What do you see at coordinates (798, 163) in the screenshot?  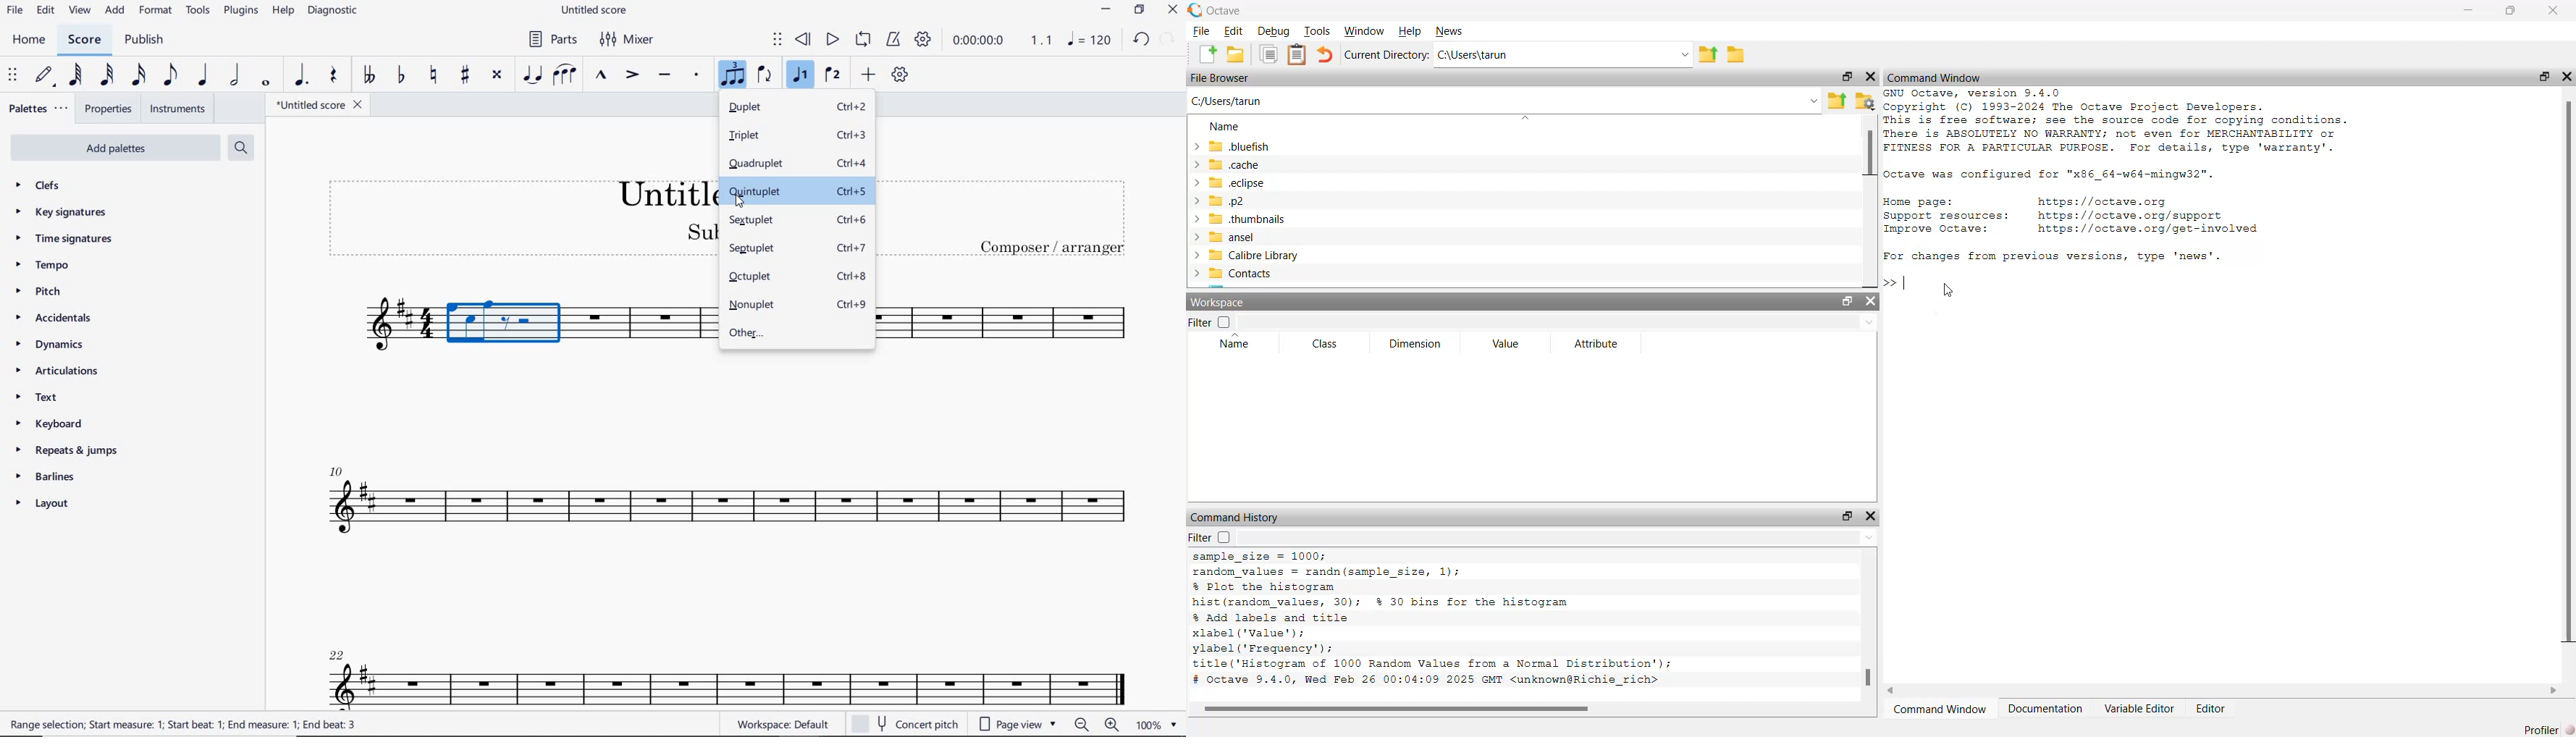 I see `quadruplet` at bounding box center [798, 163].